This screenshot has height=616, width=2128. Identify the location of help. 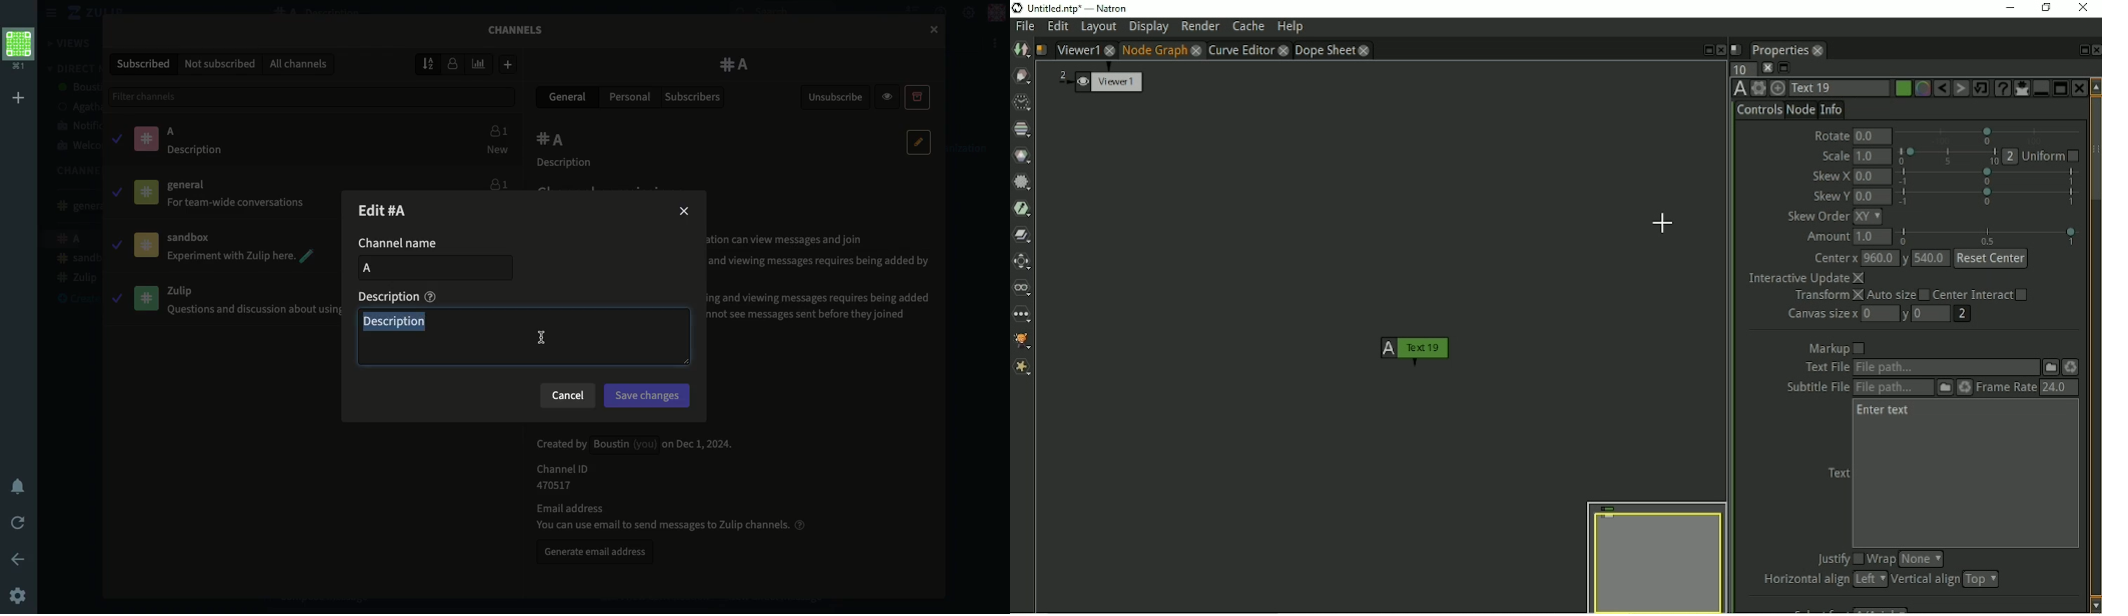
(431, 296).